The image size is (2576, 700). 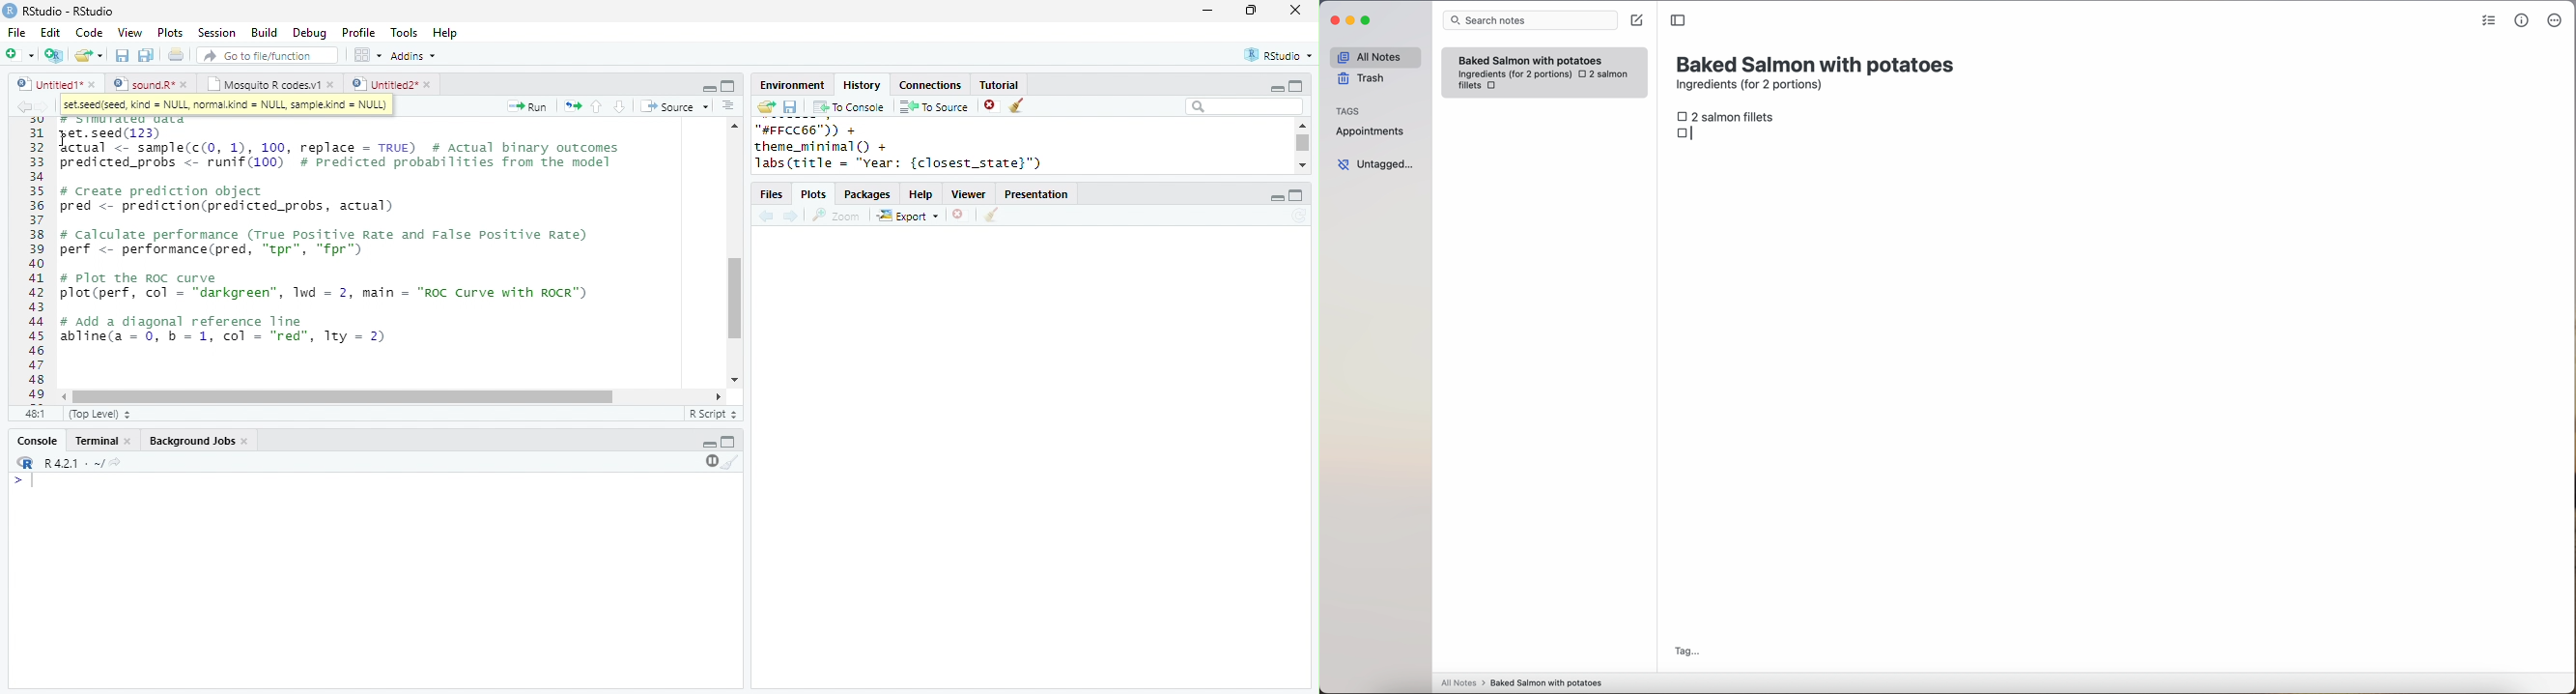 What do you see at coordinates (1018, 106) in the screenshot?
I see `clear` at bounding box center [1018, 106].